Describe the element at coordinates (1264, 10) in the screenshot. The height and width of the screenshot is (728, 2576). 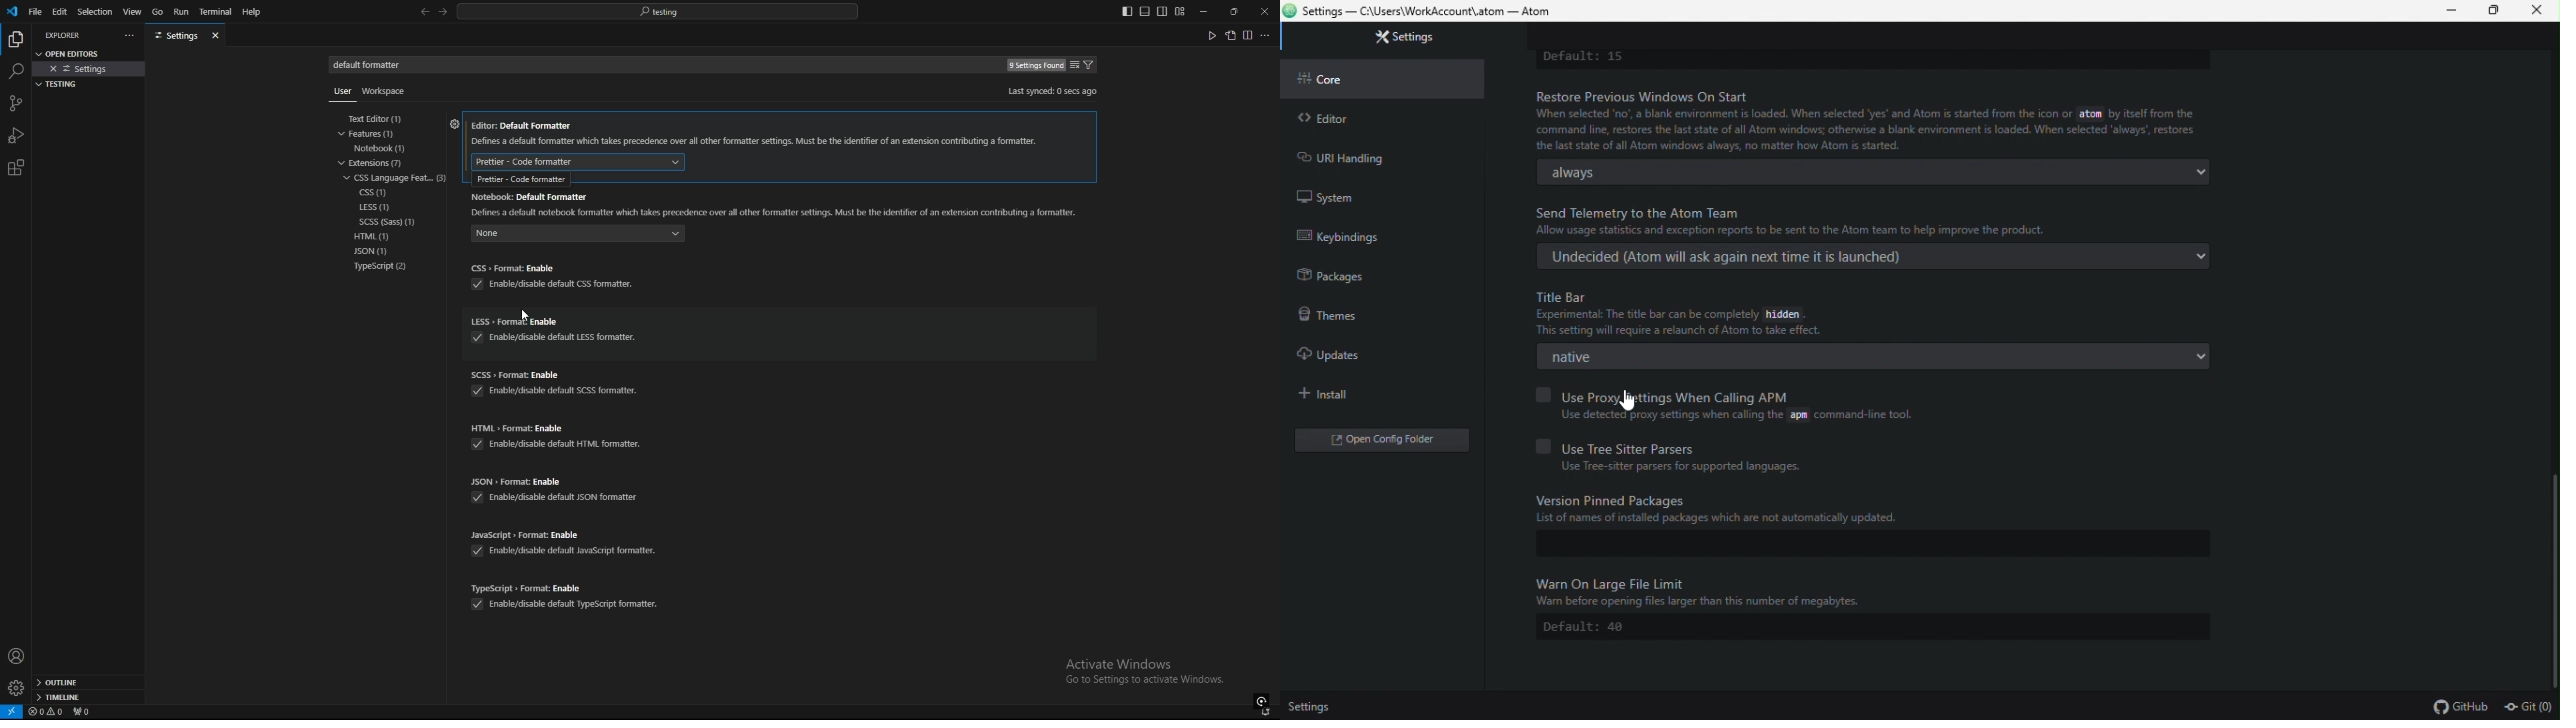
I see `close` at that location.